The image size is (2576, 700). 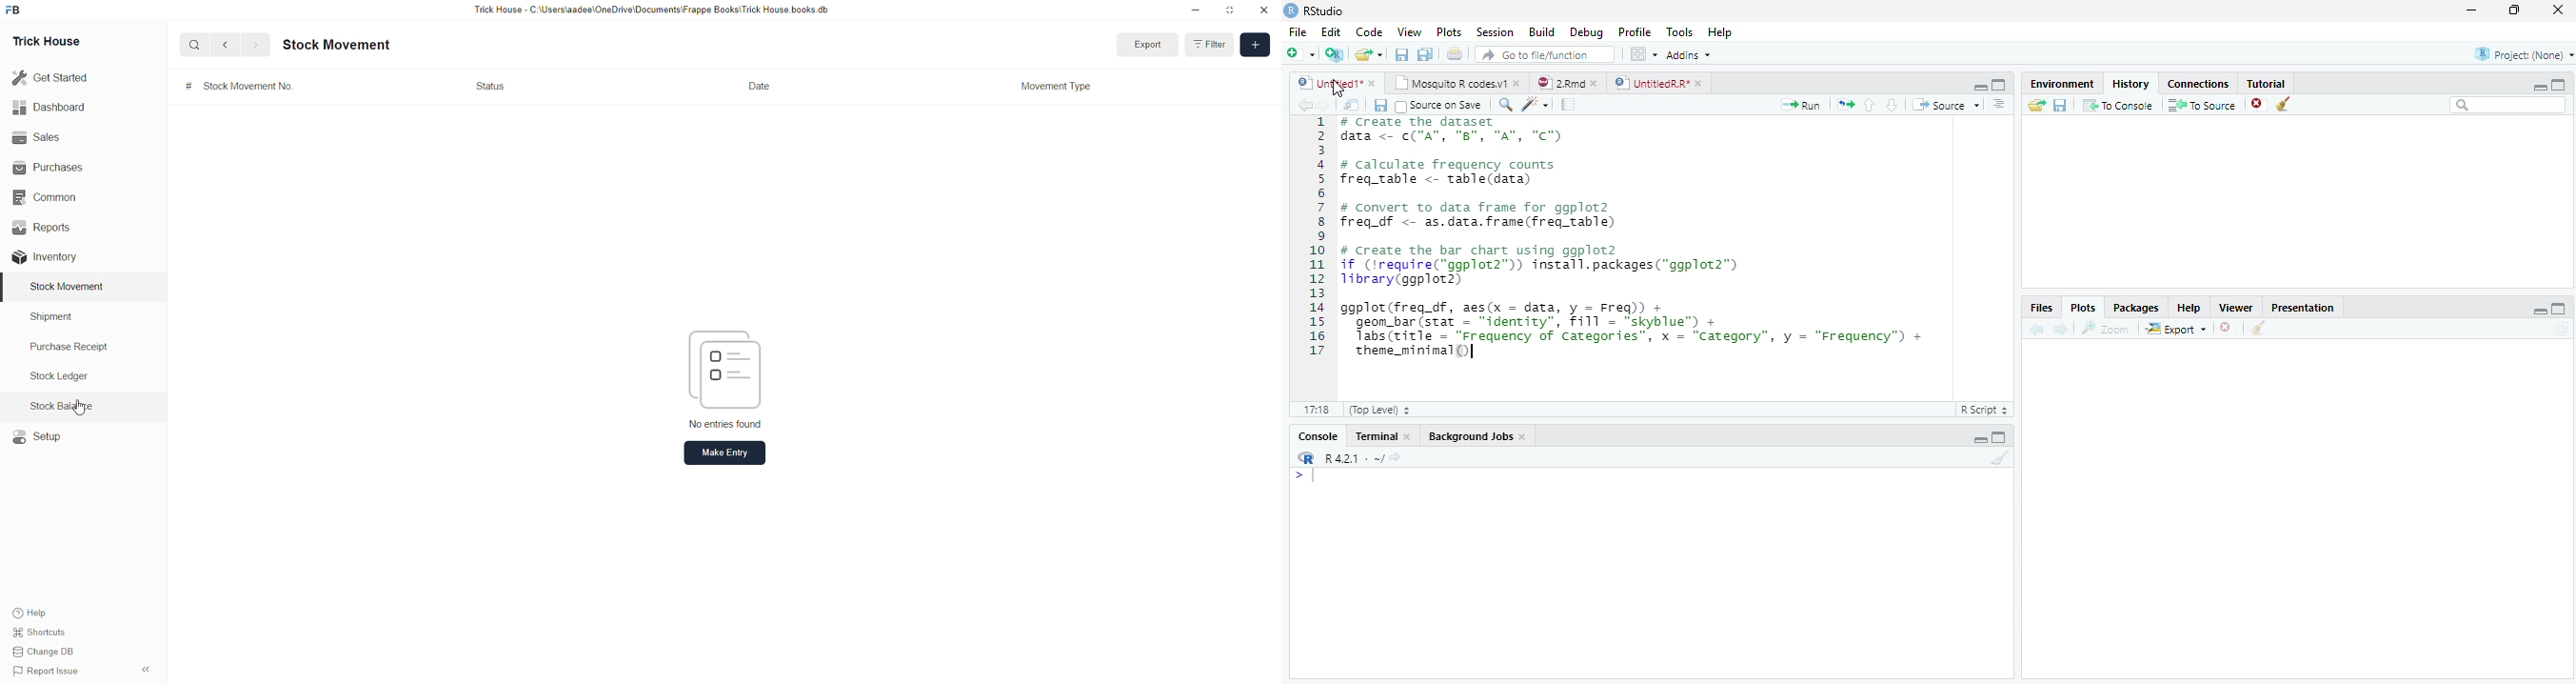 I want to click on File, so click(x=1295, y=32).